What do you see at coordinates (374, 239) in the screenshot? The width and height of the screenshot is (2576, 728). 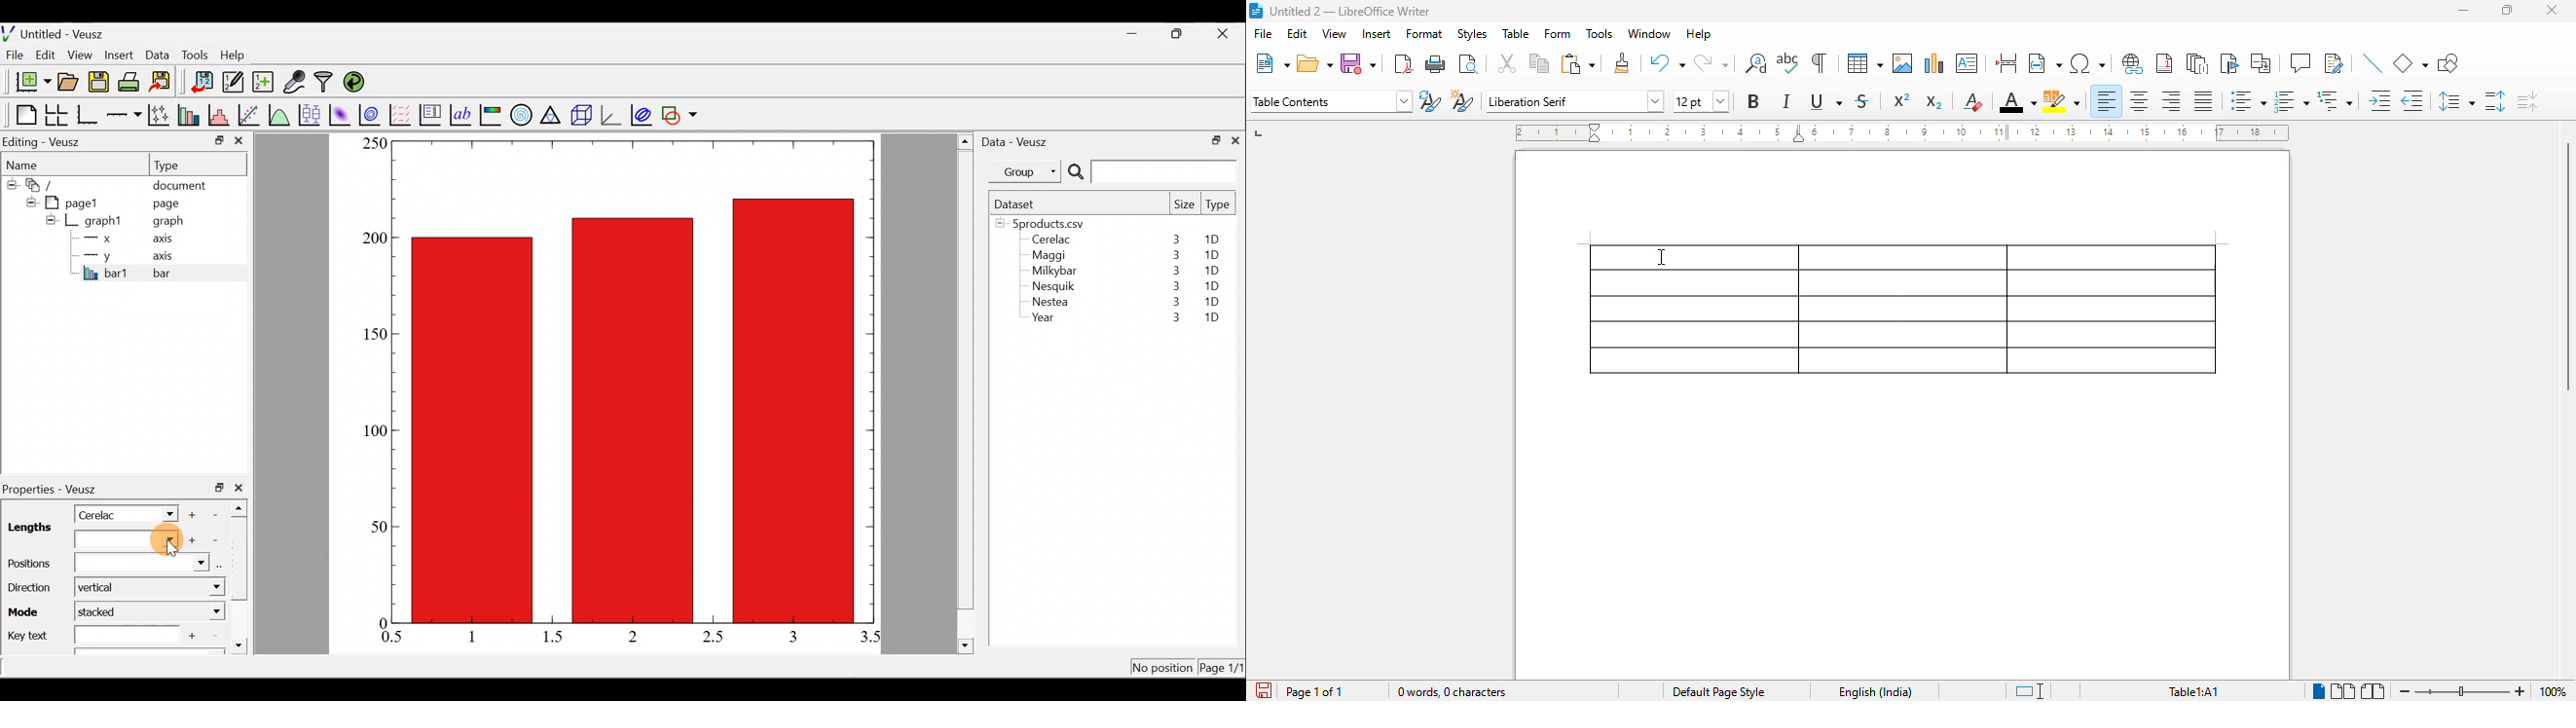 I see `200` at bounding box center [374, 239].